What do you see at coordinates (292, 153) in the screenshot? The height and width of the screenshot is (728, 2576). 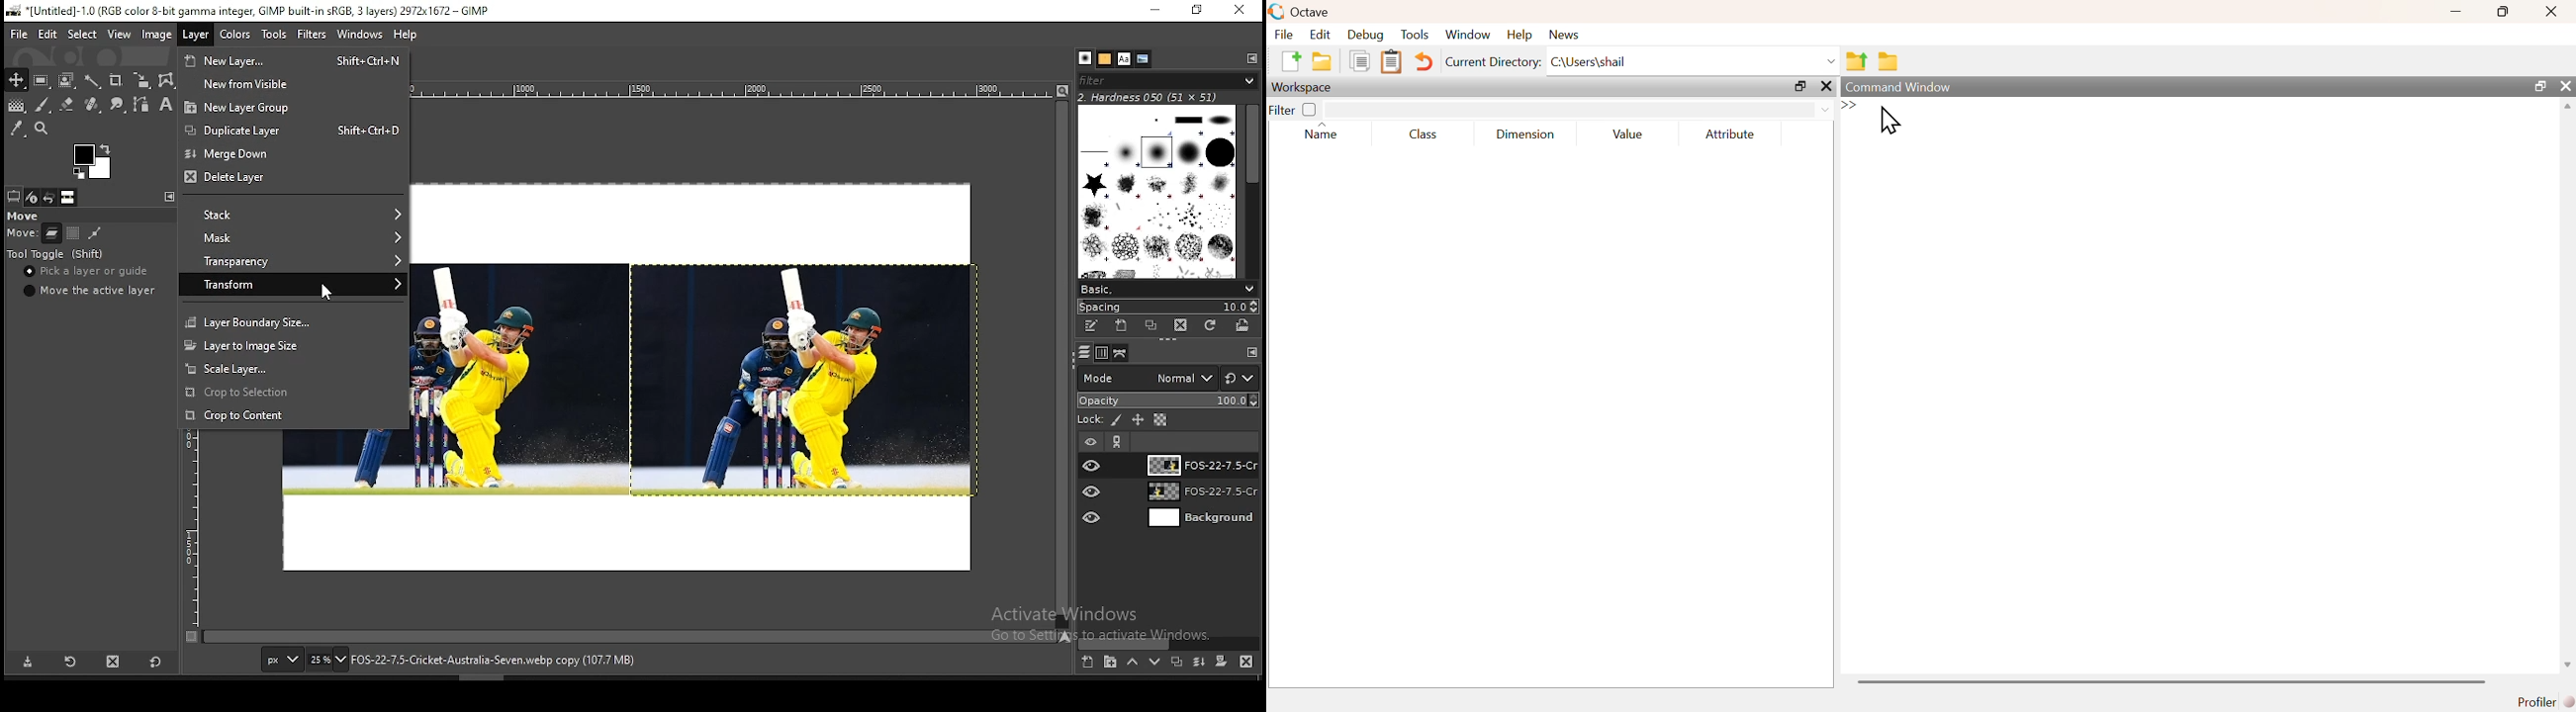 I see `merge down` at bounding box center [292, 153].